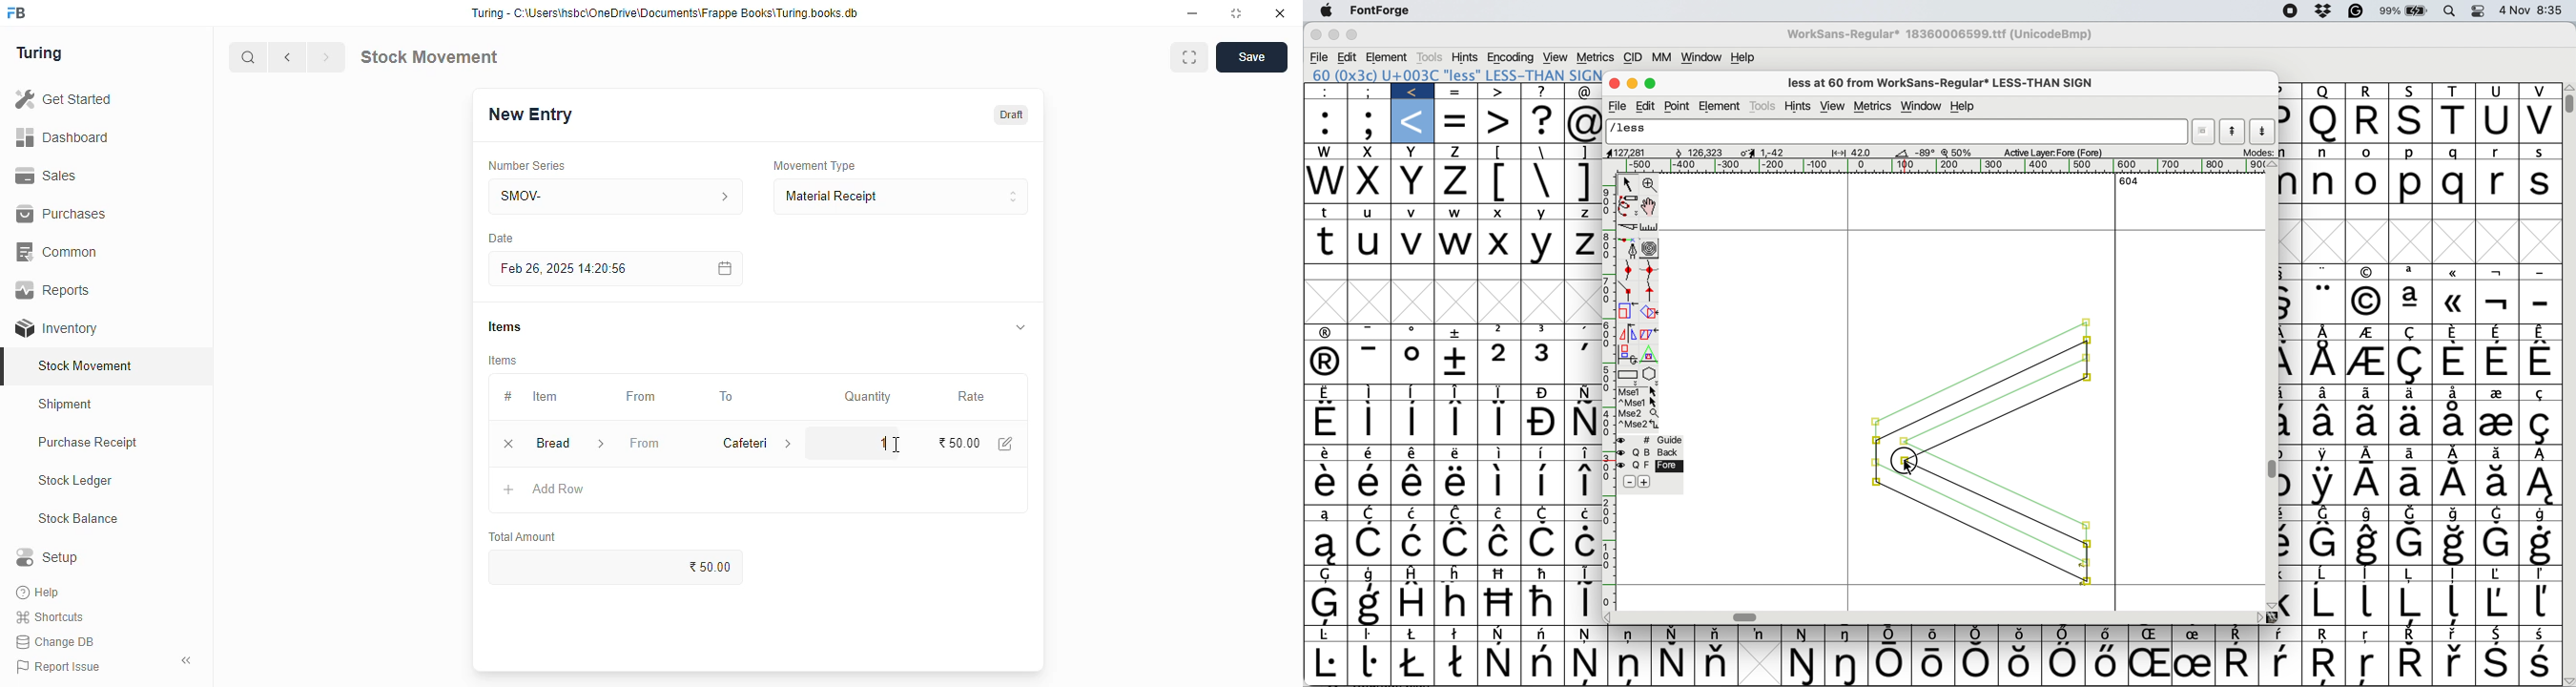 Image resolution: width=2576 pixels, height=700 pixels. What do you see at coordinates (2368, 634) in the screenshot?
I see `Symbol` at bounding box center [2368, 634].